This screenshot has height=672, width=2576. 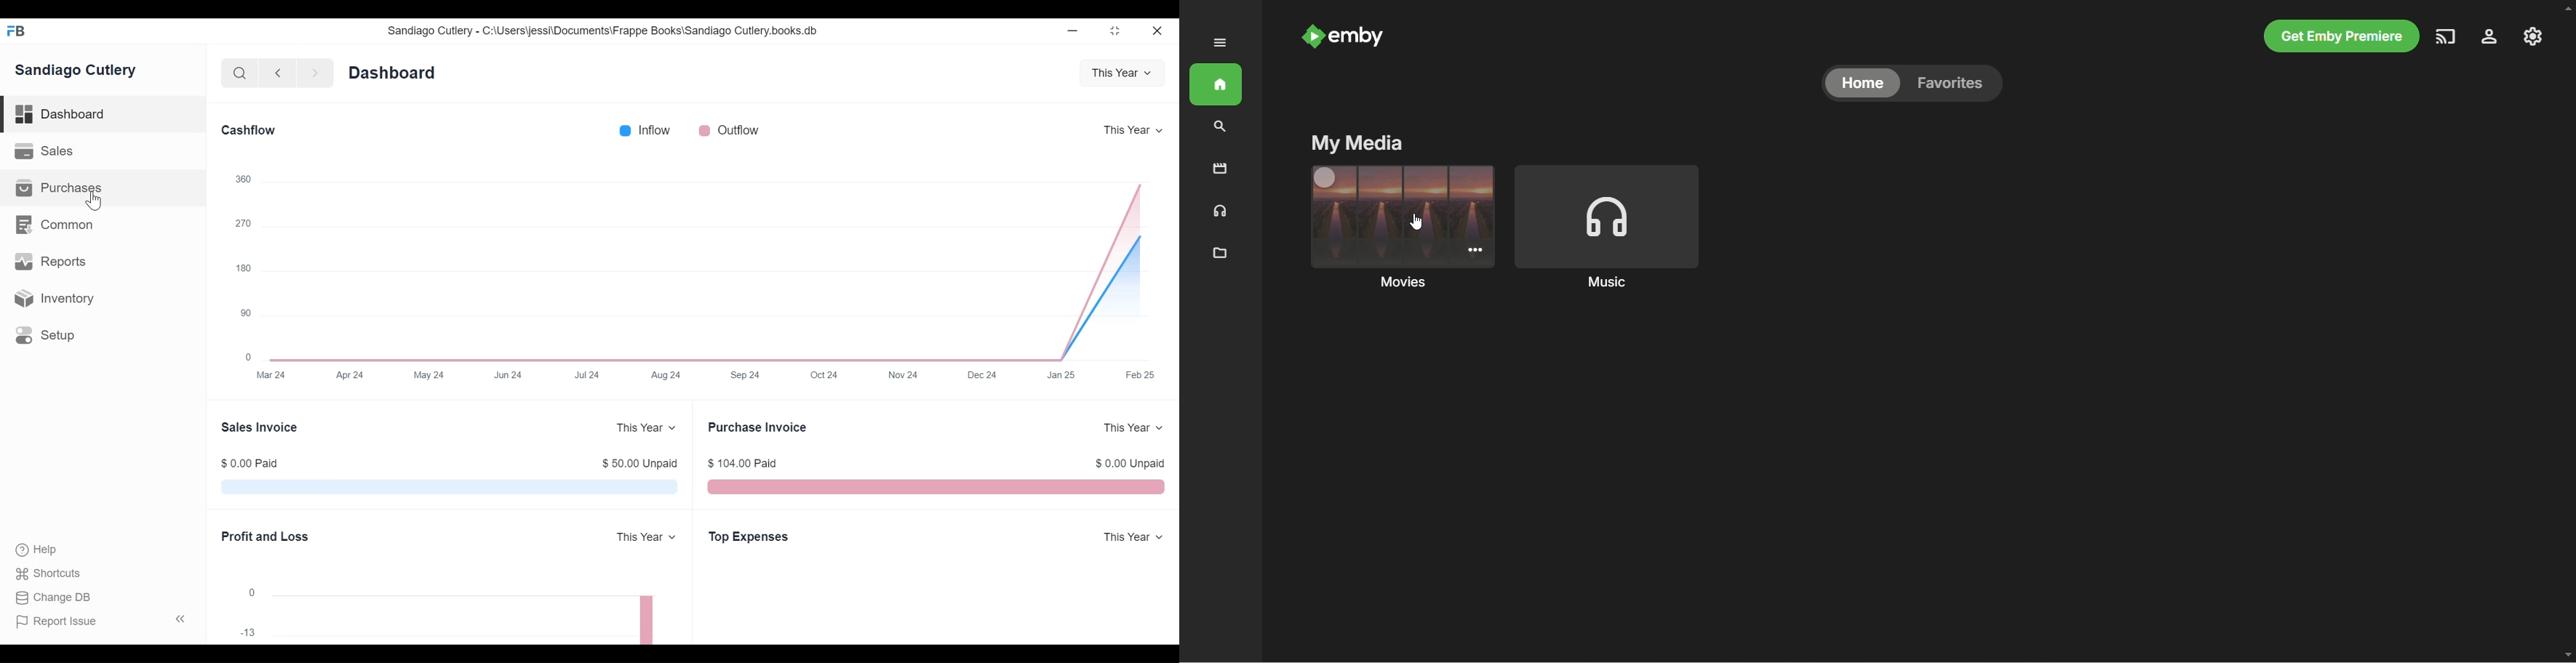 What do you see at coordinates (1216, 86) in the screenshot?
I see `home` at bounding box center [1216, 86].